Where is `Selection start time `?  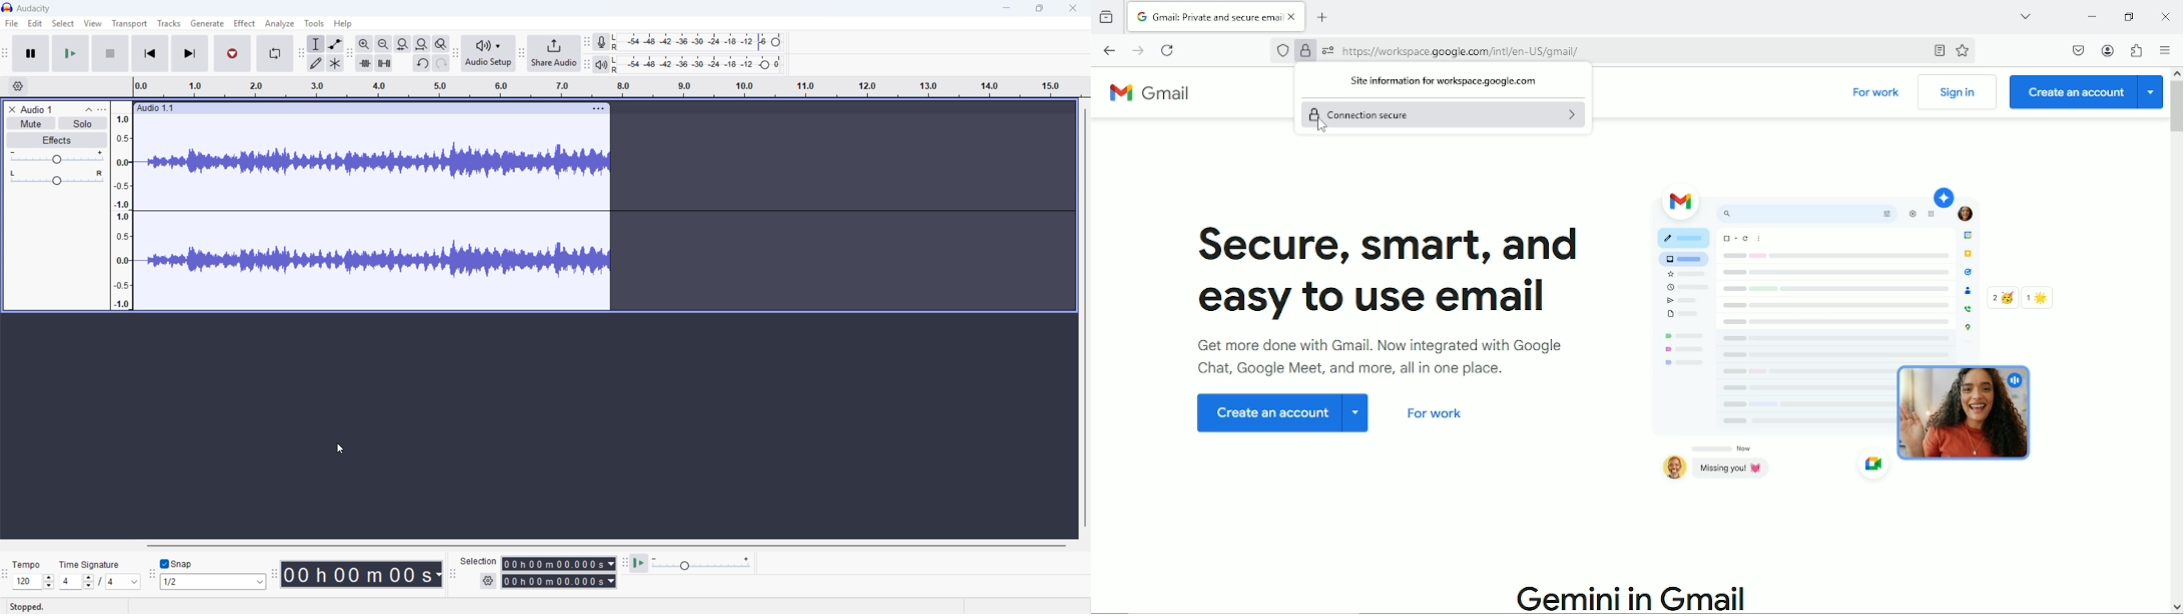 Selection start time  is located at coordinates (558, 563).